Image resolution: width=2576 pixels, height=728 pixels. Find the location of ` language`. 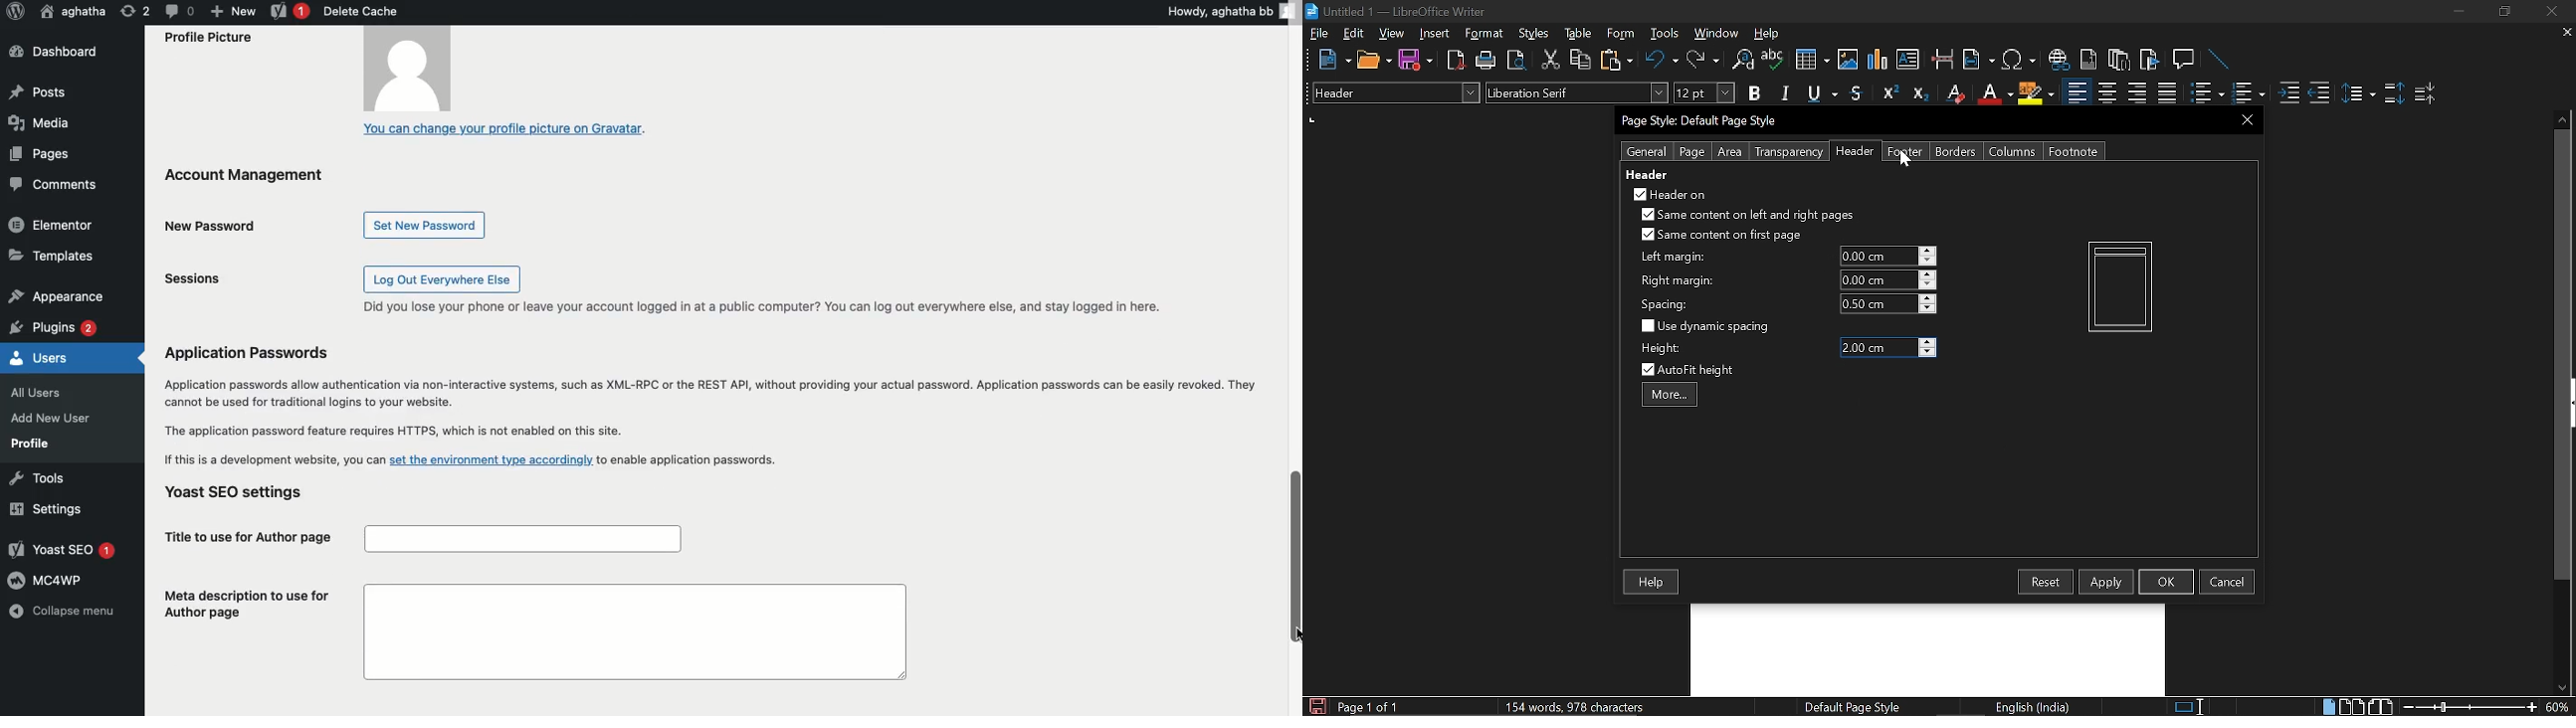

 language is located at coordinates (2035, 707).